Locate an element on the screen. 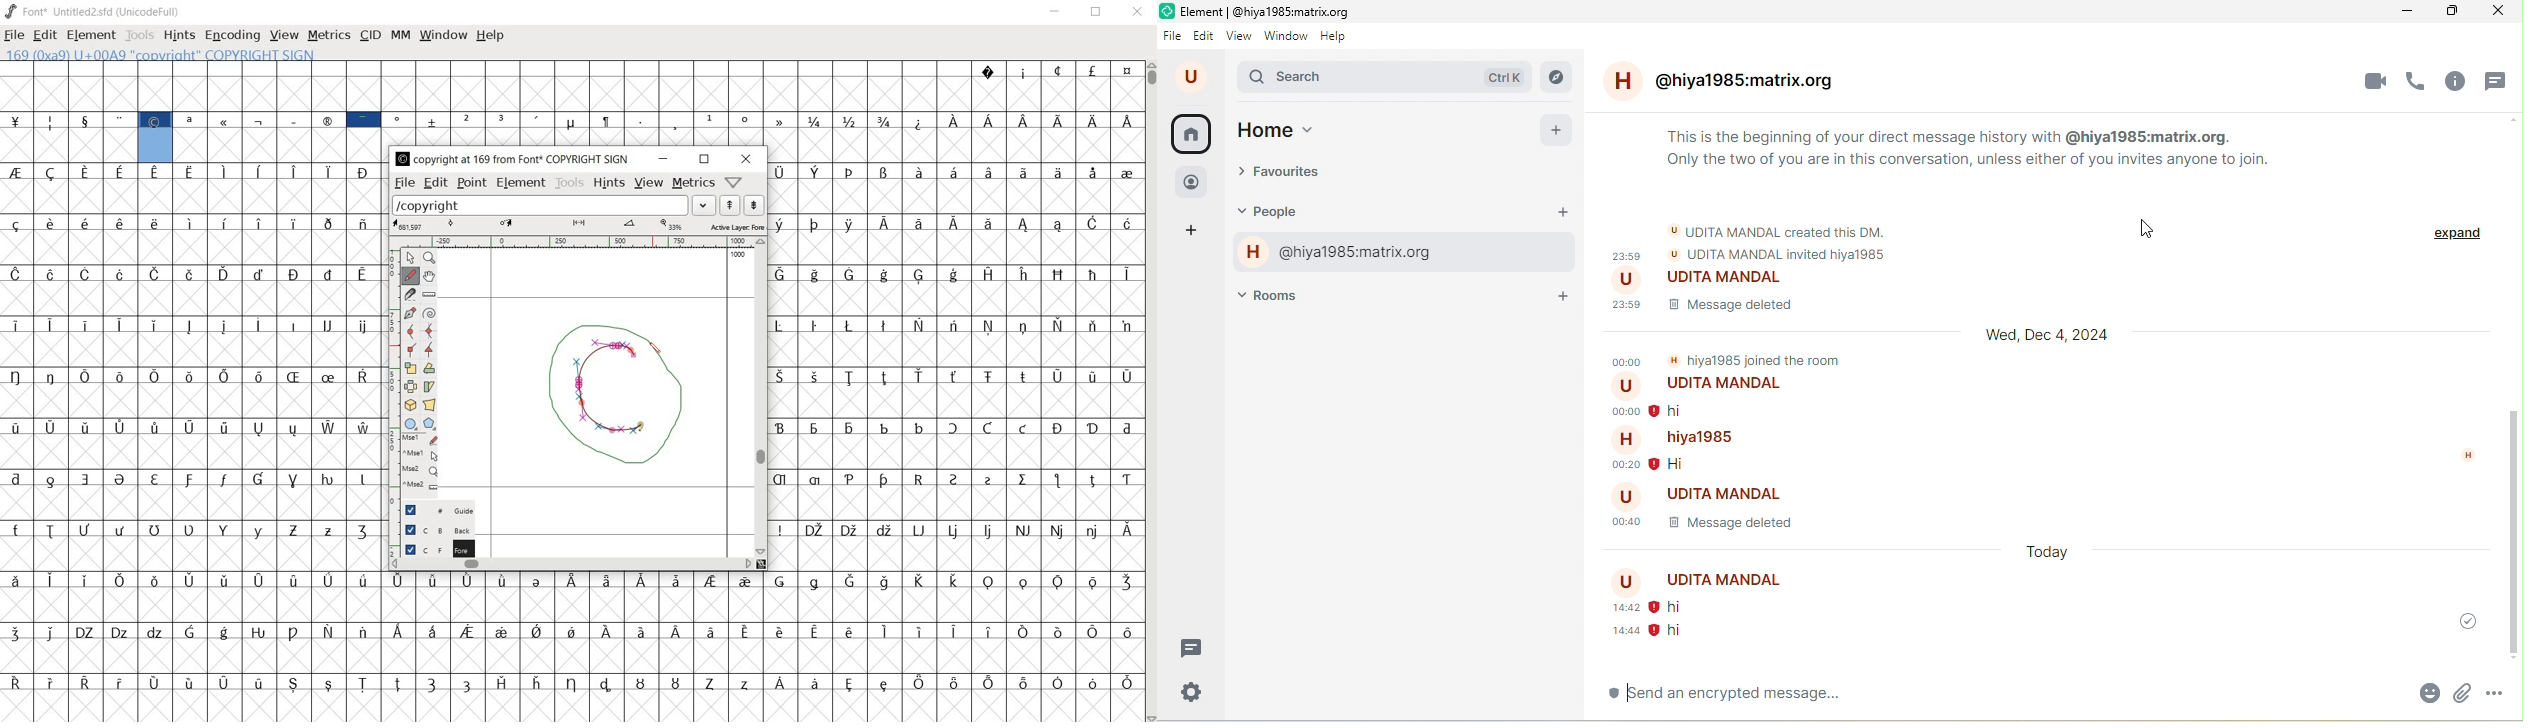  threads is located at coordinates (1193, 647).